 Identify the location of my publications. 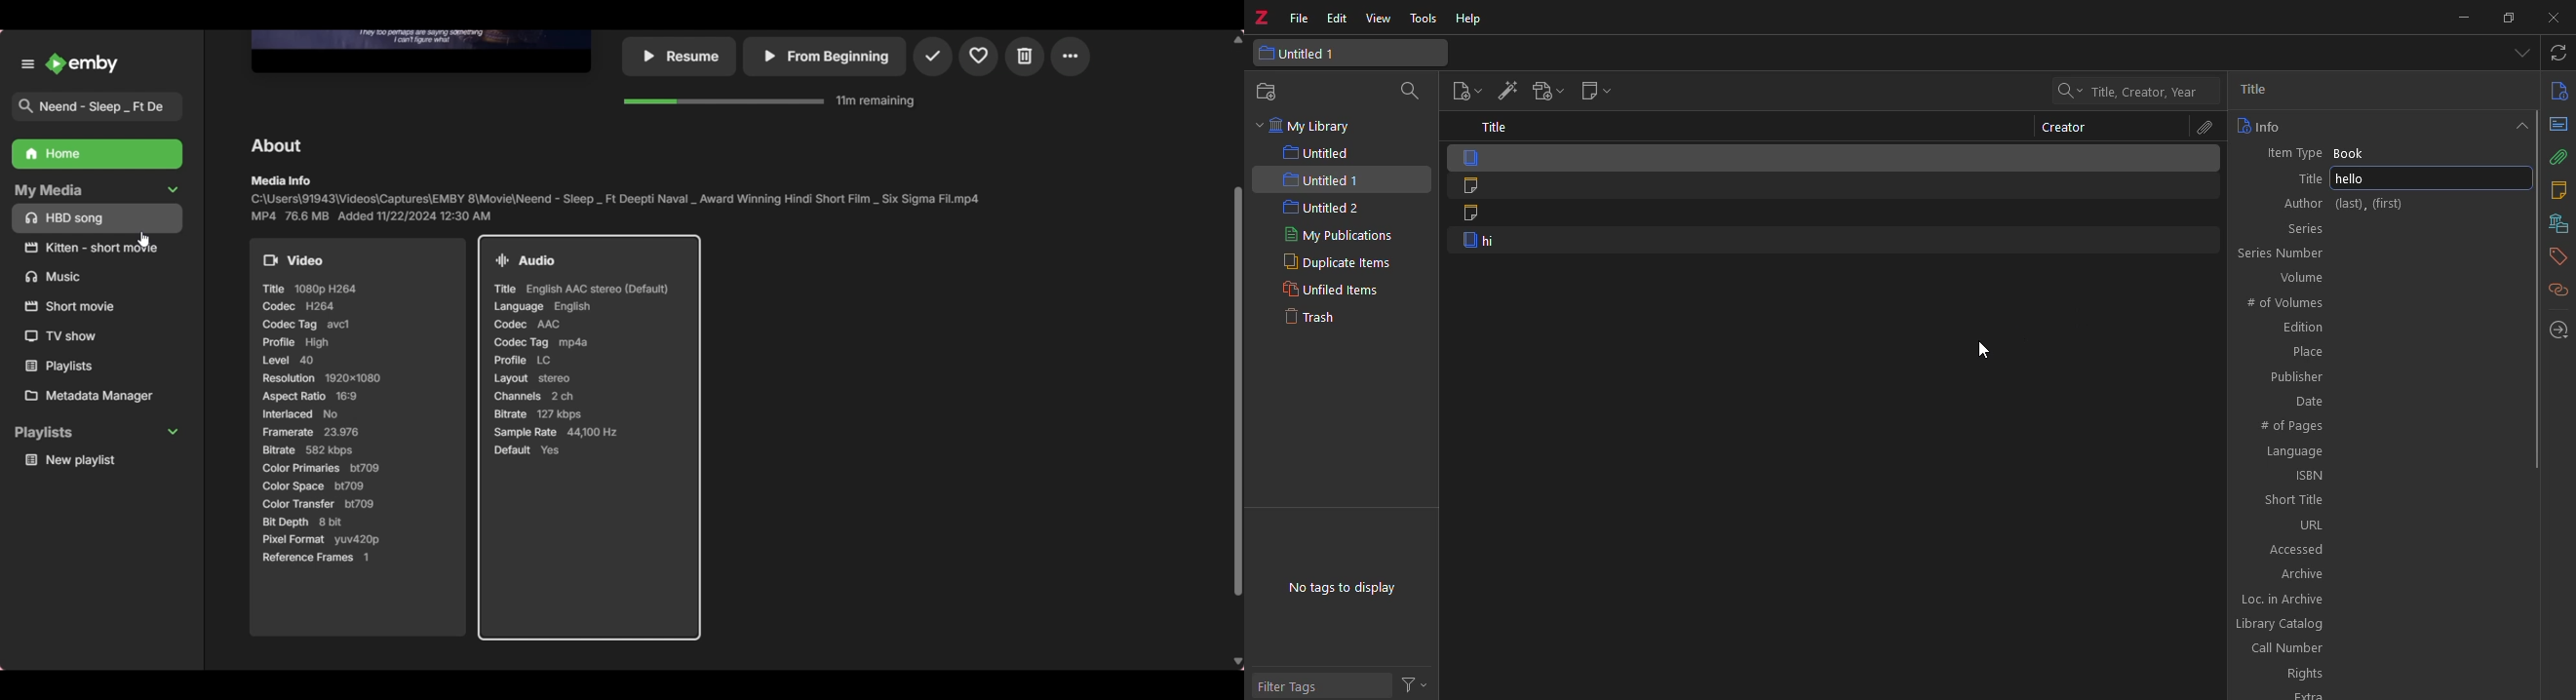
(1346, 237).